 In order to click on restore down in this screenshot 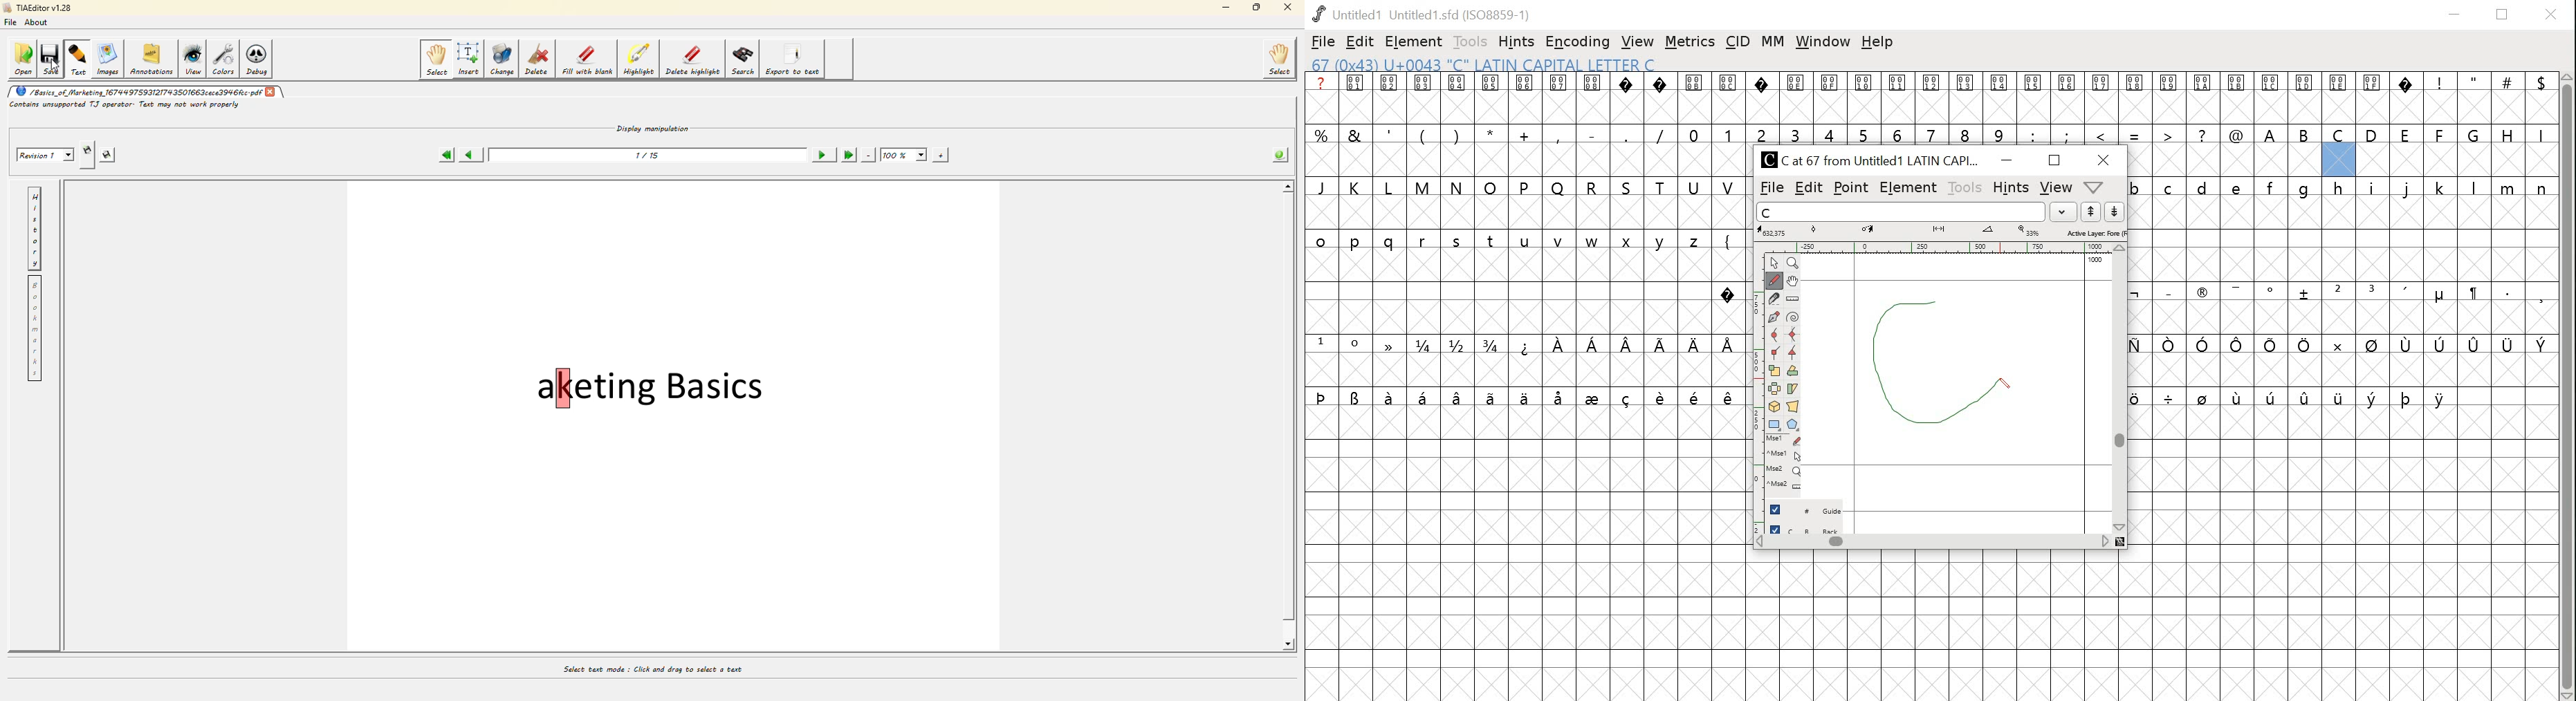, I will do `click(2503, 14)`.